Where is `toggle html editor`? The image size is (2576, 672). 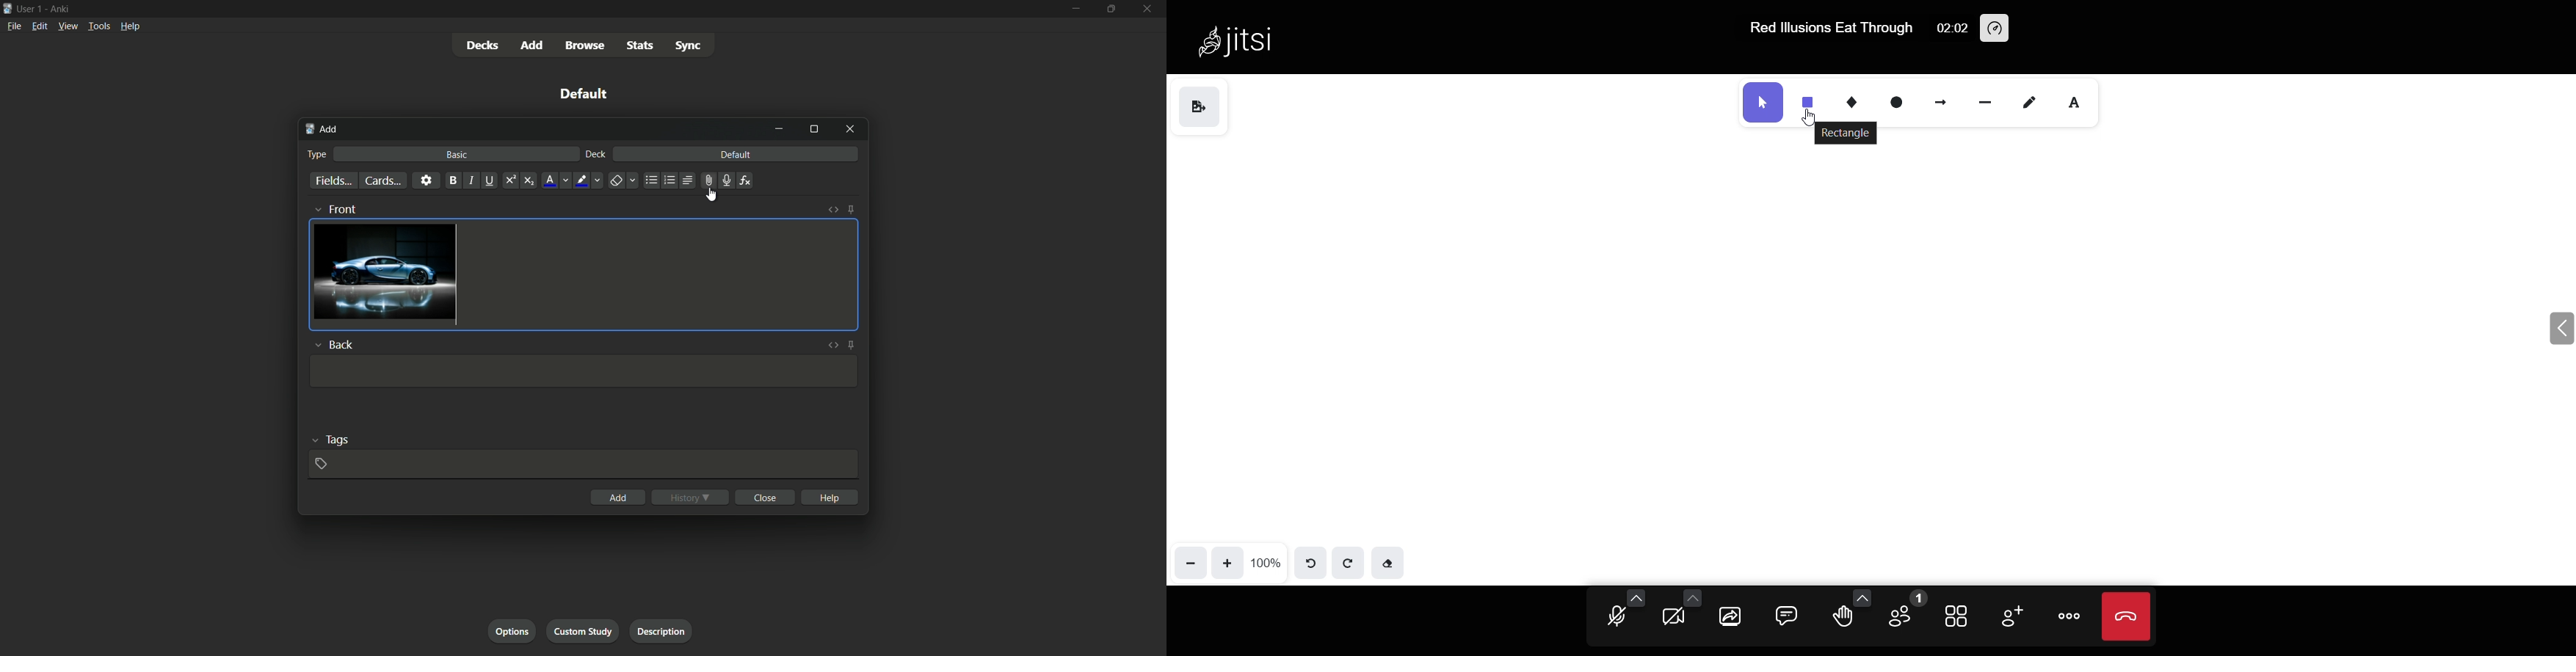 toggle html editor is located at coordinates (833, 210).